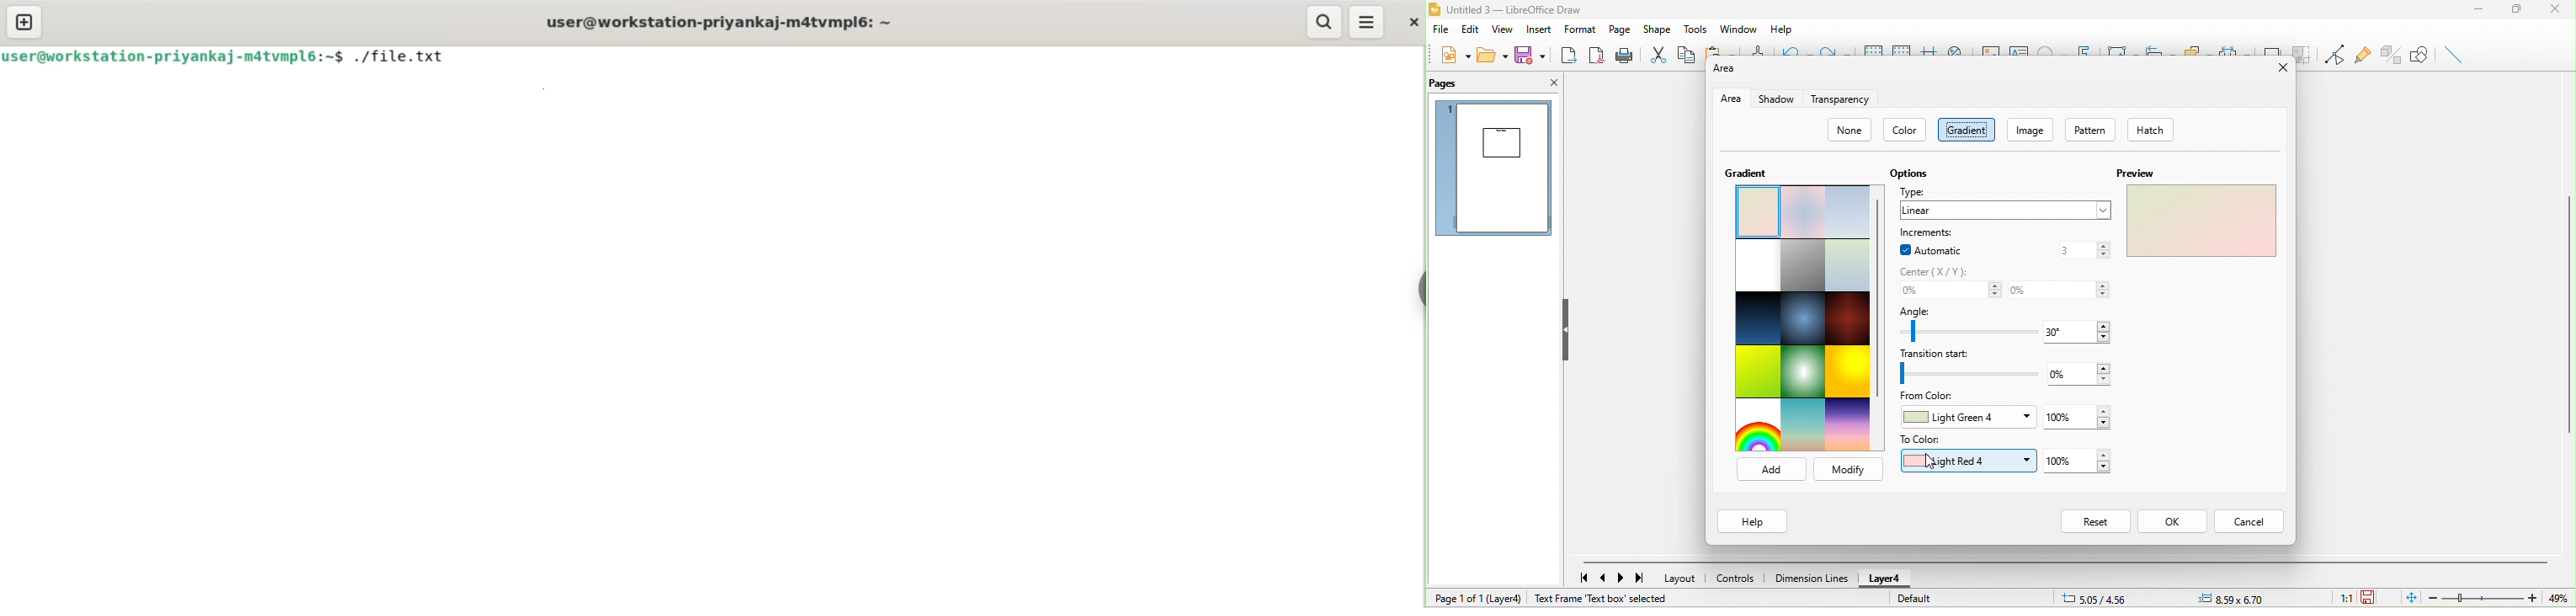  What do you see at coordinates (1582, 577) in the screenshot?
I see `first page` at bounding box center [1582, 577].